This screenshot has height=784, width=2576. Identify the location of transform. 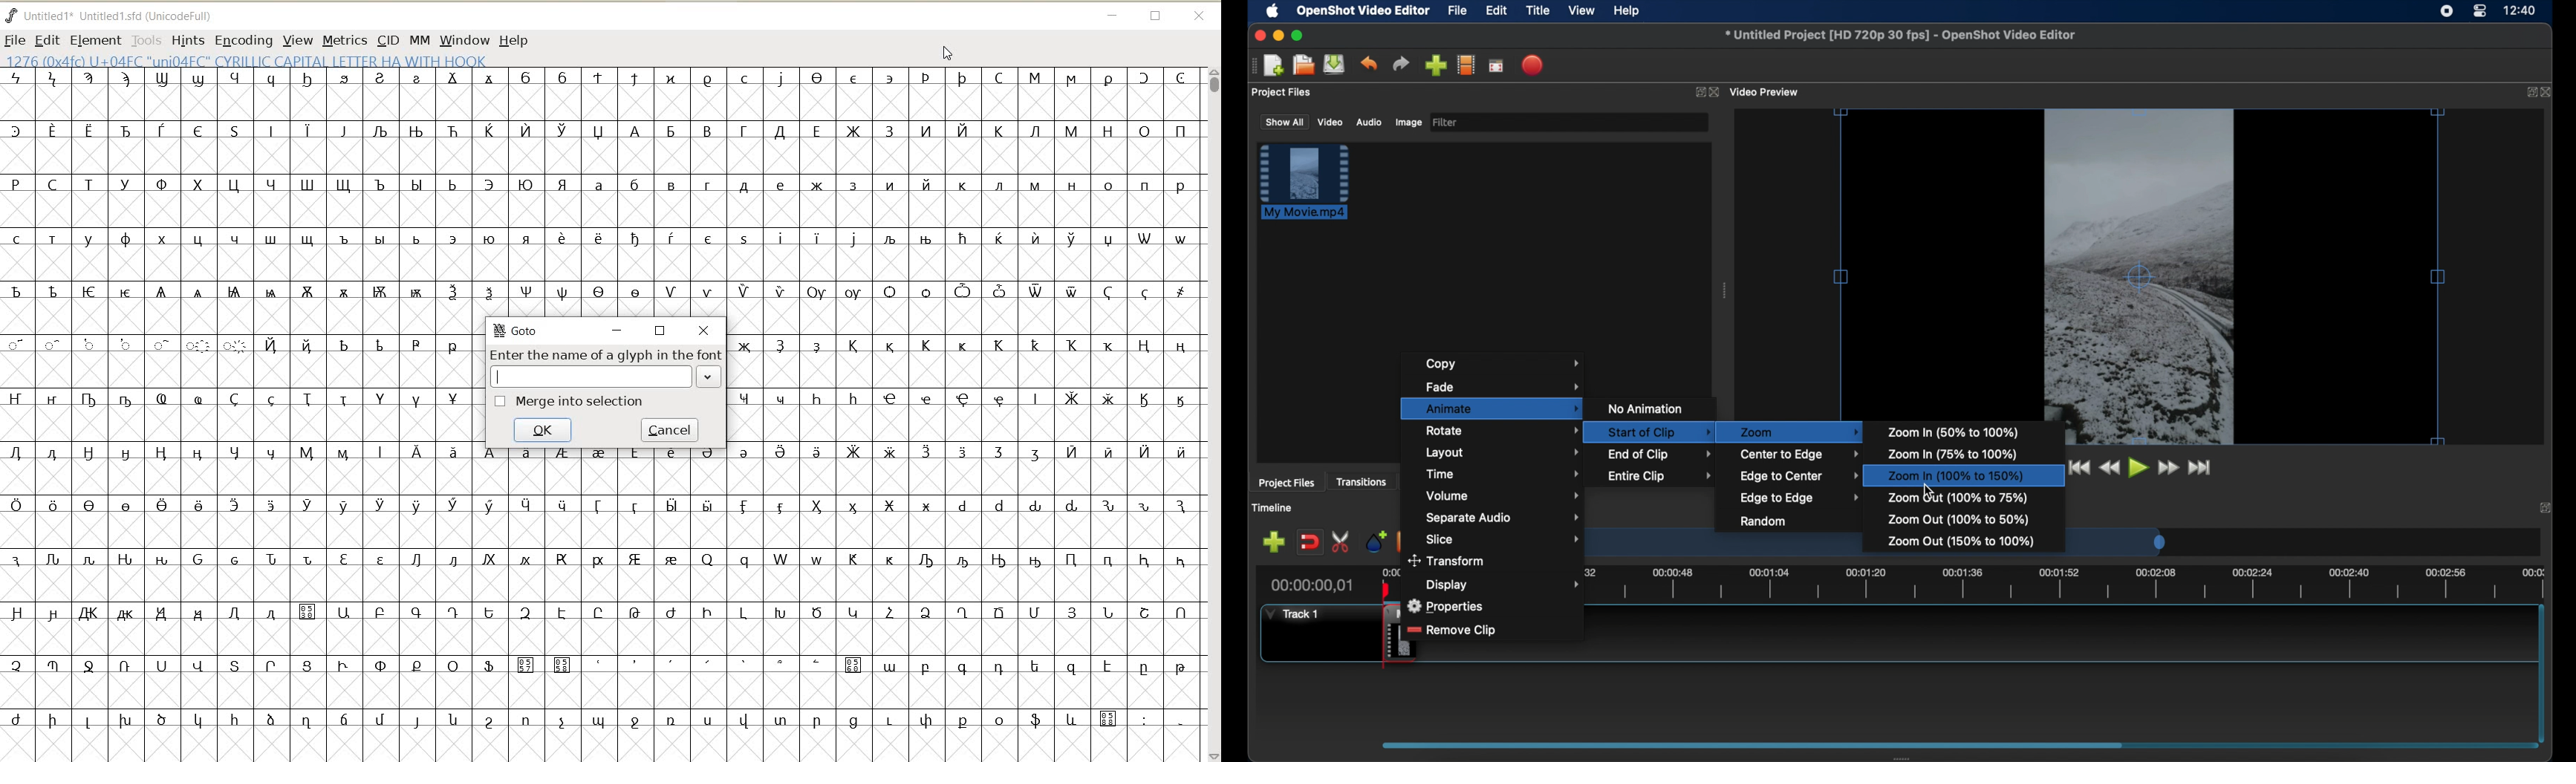
(1448, 563).